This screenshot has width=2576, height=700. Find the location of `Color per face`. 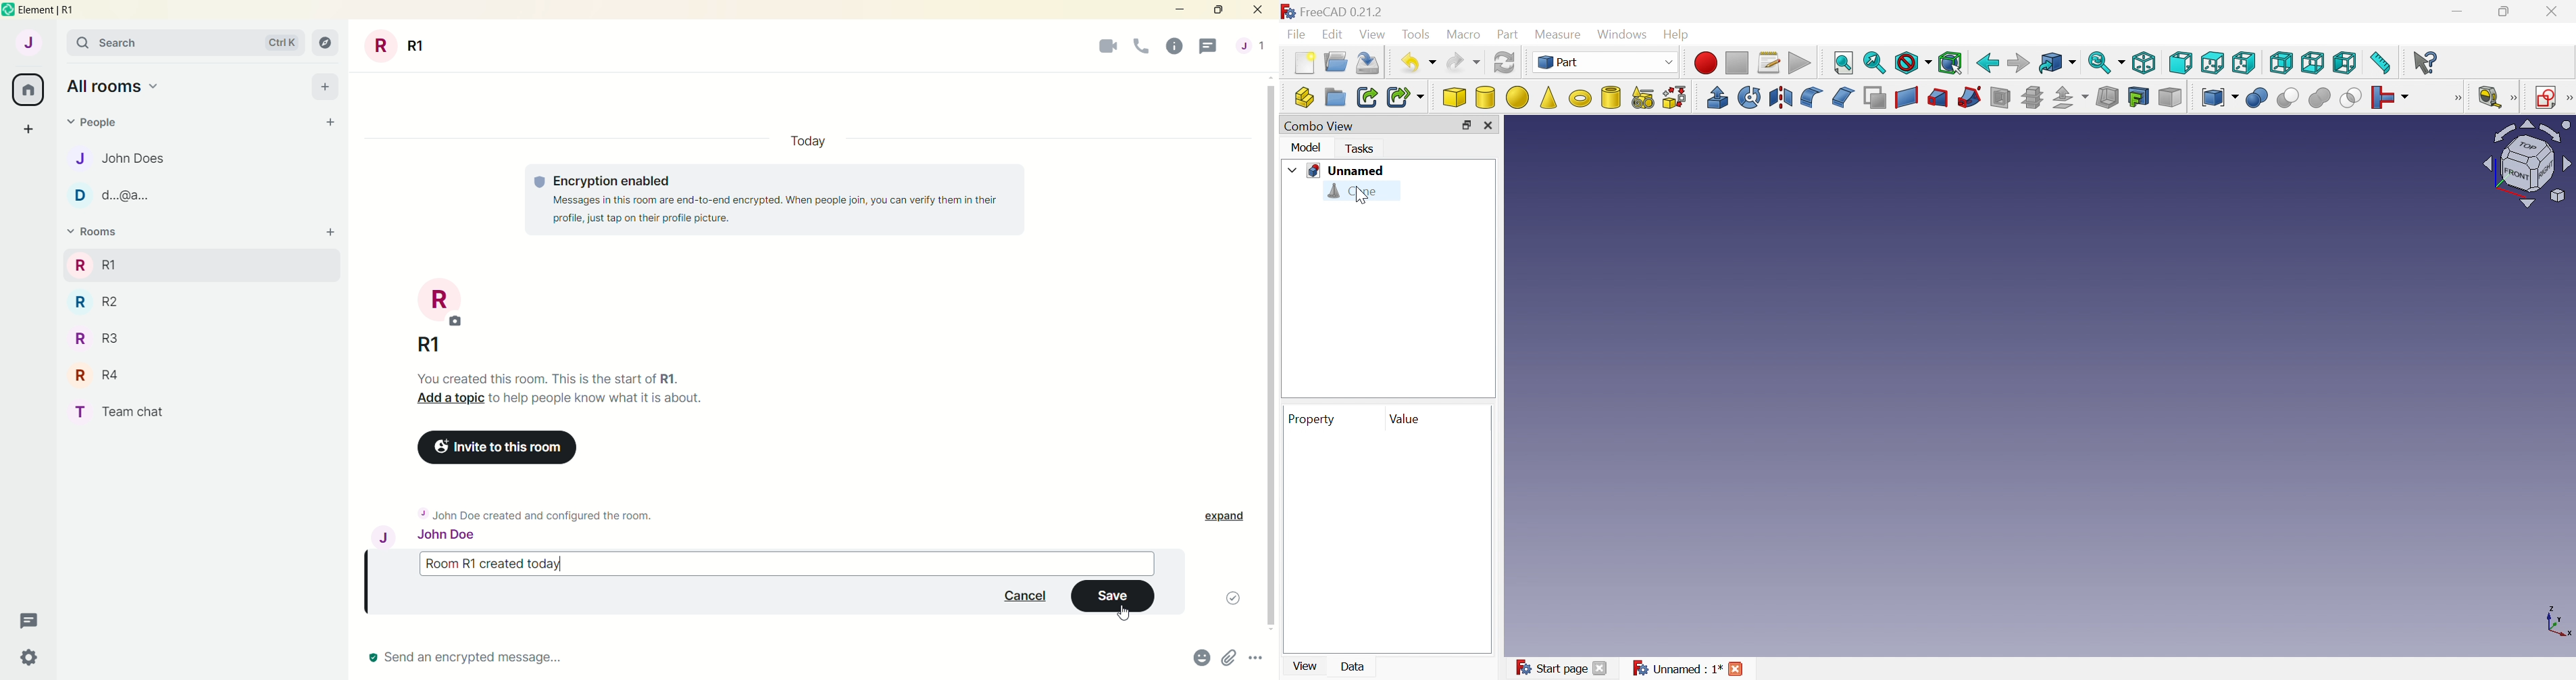

Color per face is located at coordinates (2169, 99).